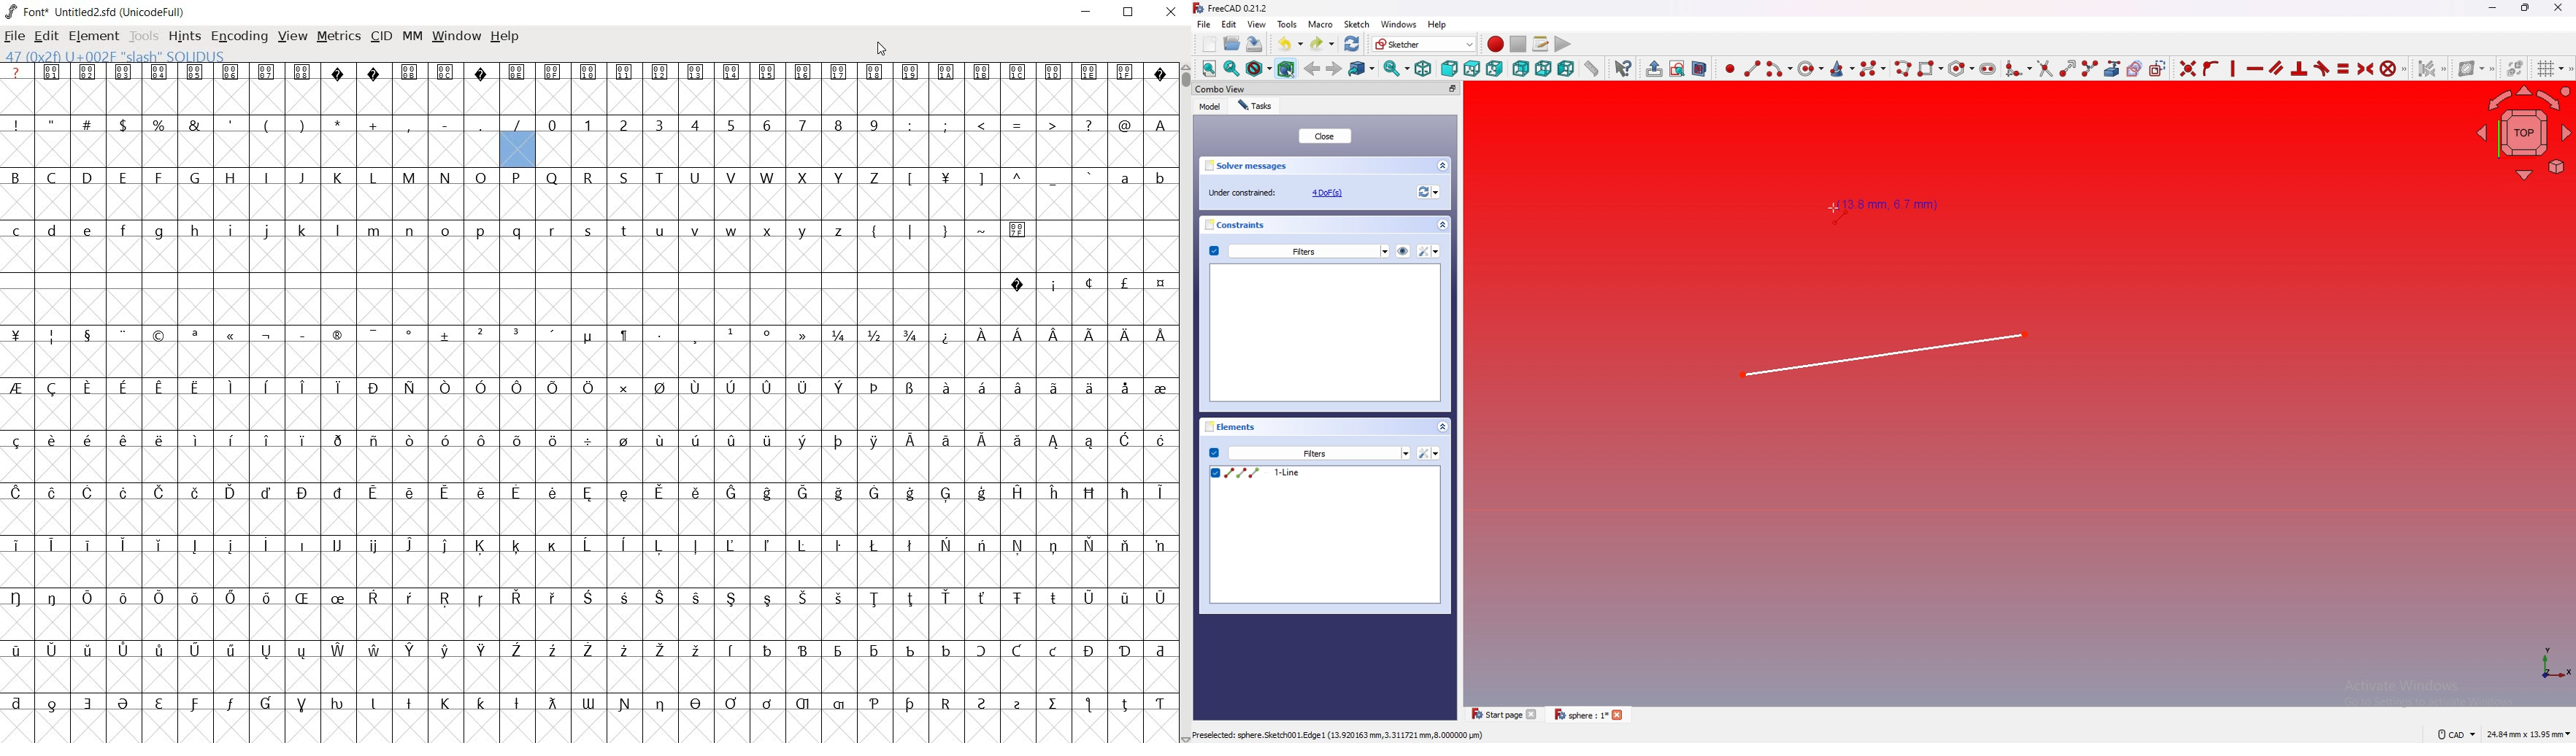  Describe the element at coordinates (1753, 68) in the screenshot. I see `Create line` at that location.